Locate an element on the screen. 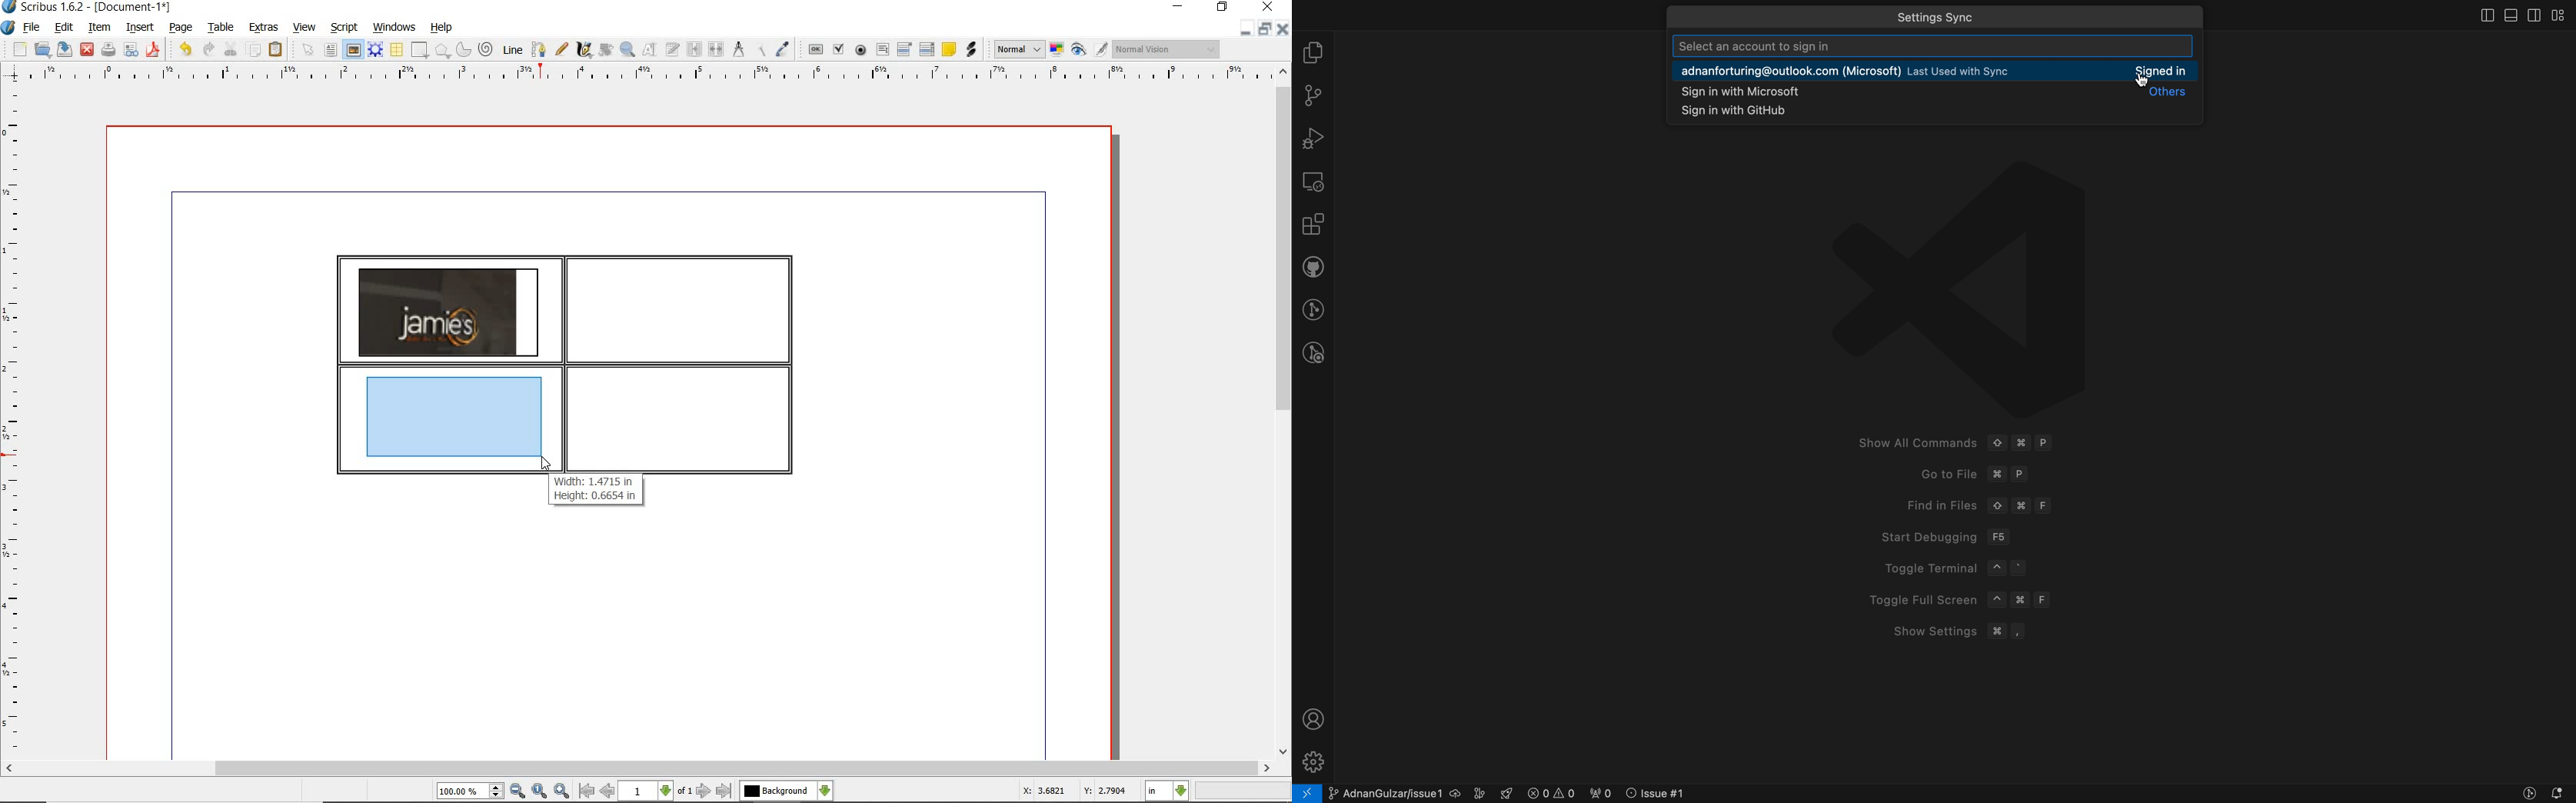 This screenshot has height=812, width=2576. PDF List Box is located at coordinates (927, 49).